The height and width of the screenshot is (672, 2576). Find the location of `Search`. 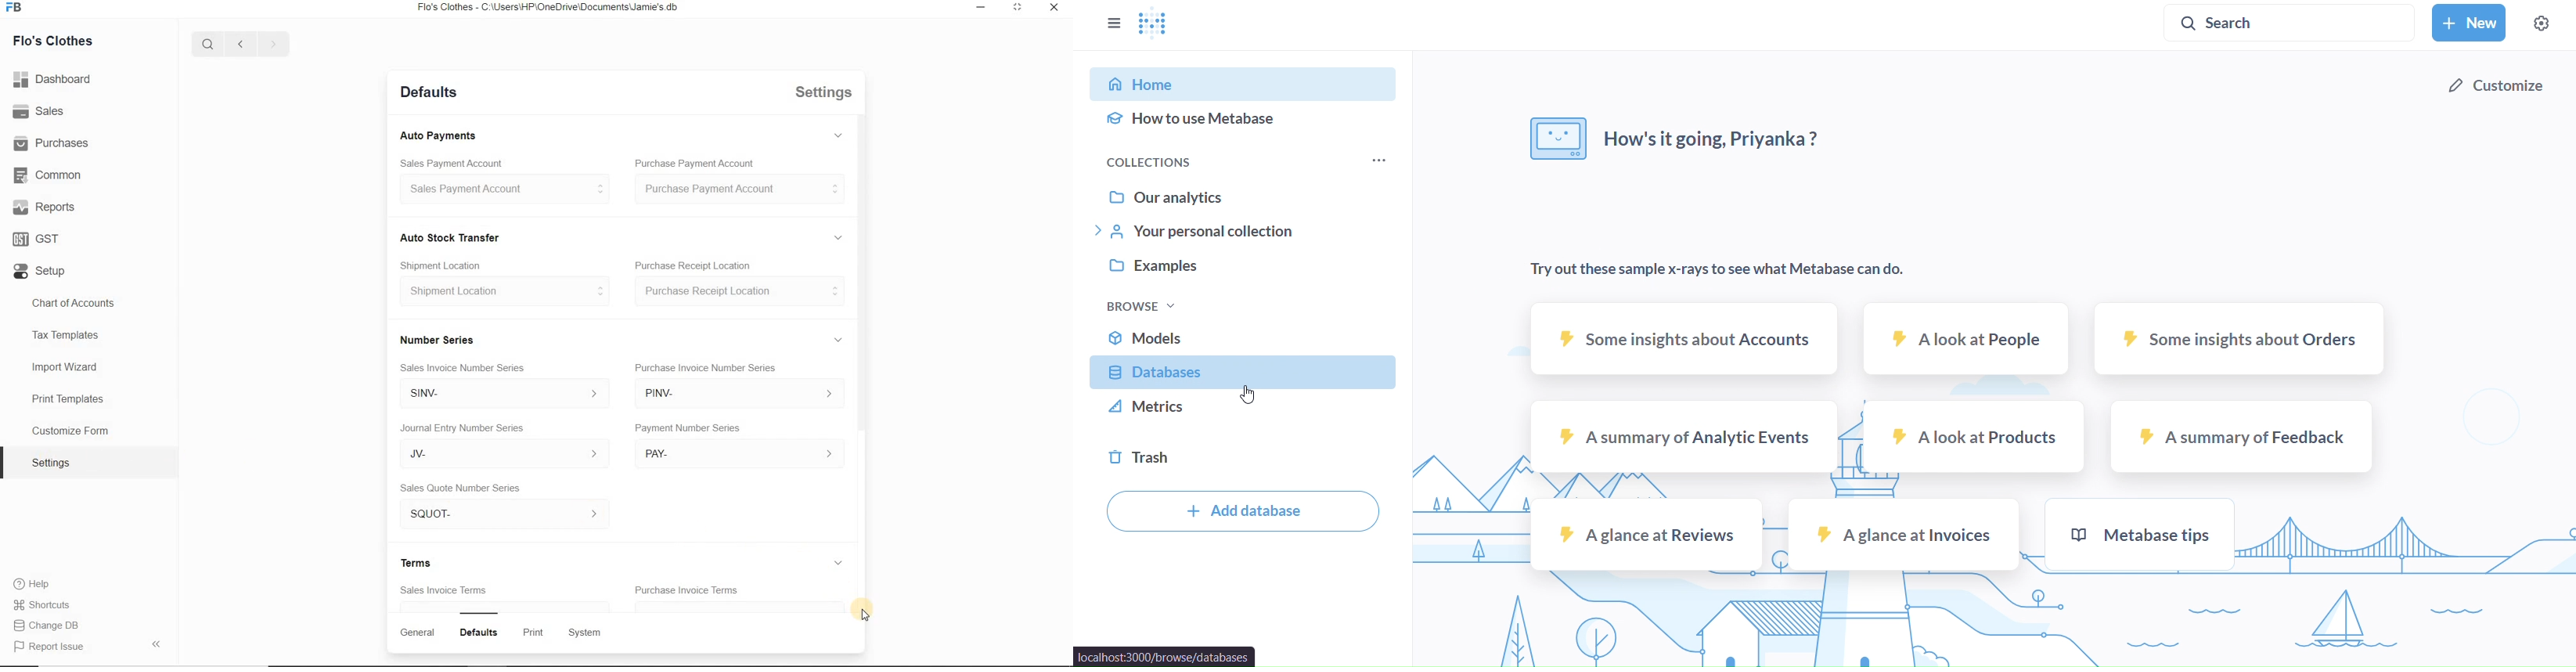

Search is located at coordinates (208, 43).